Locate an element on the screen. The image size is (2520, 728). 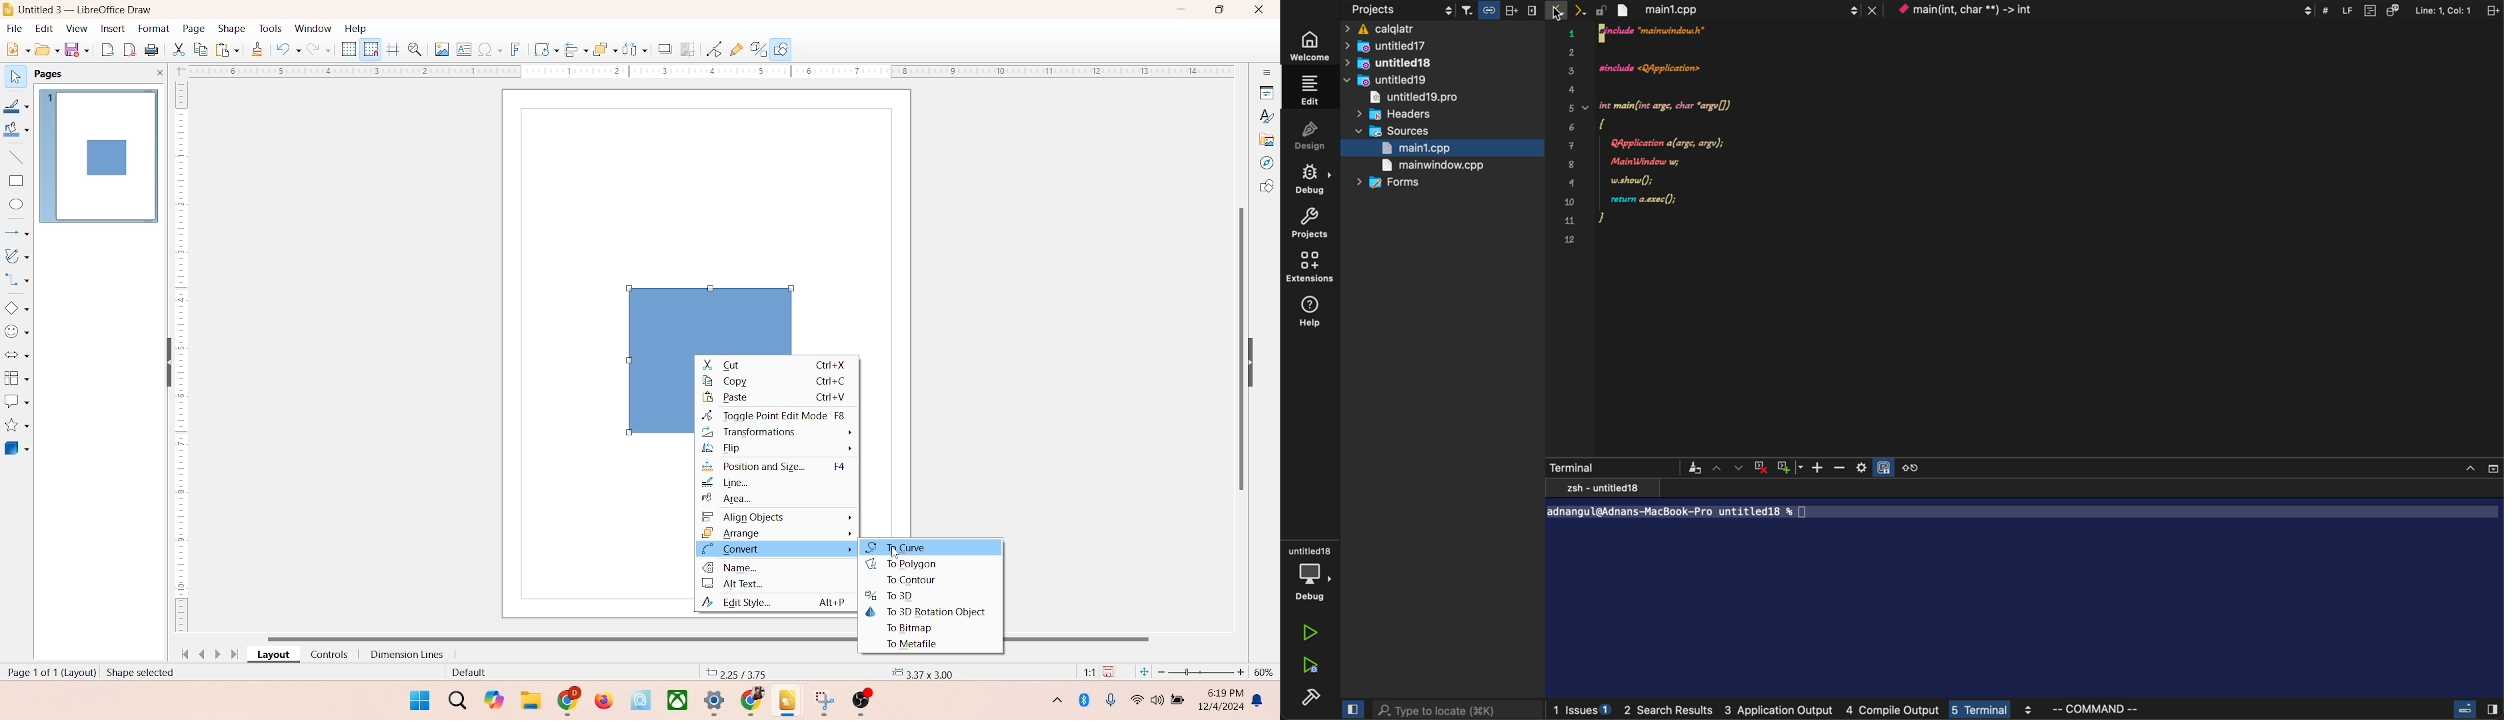
coordinates is located at coordinates (737, 671).